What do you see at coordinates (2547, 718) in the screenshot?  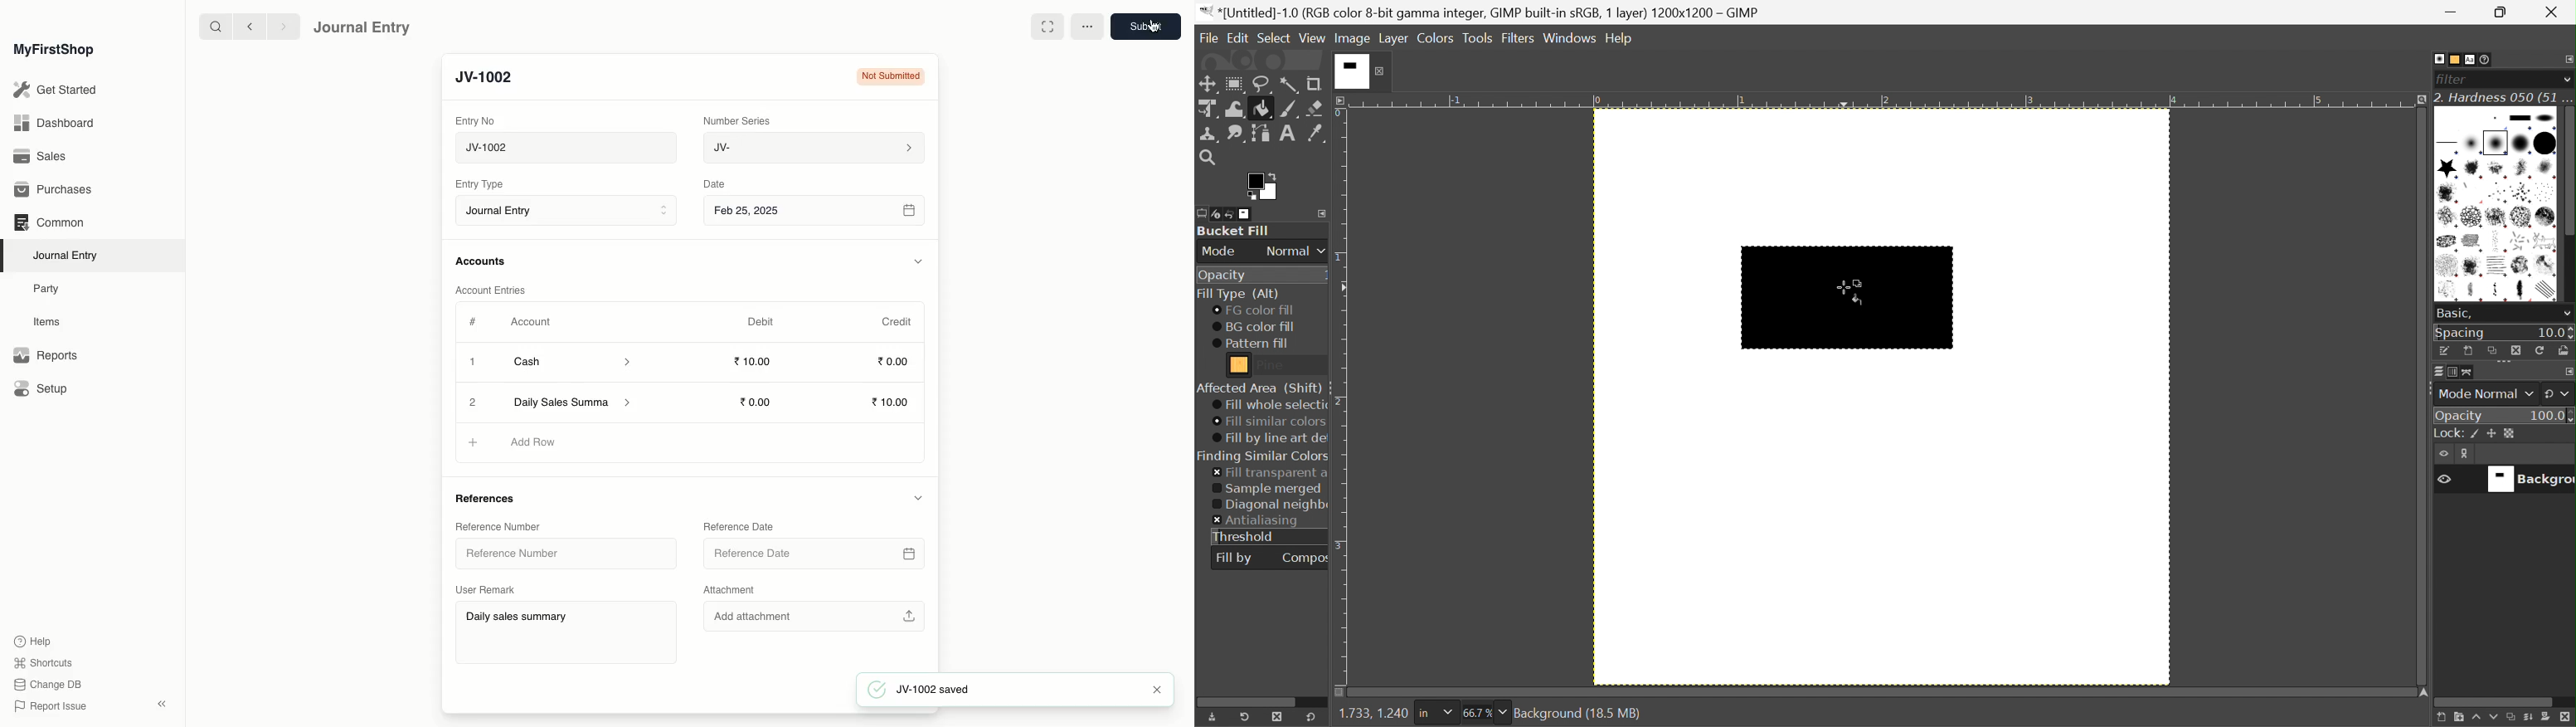 I see `Add a mask that allows non-destructive editing of transparency.` at bounding box center [2547, 718].